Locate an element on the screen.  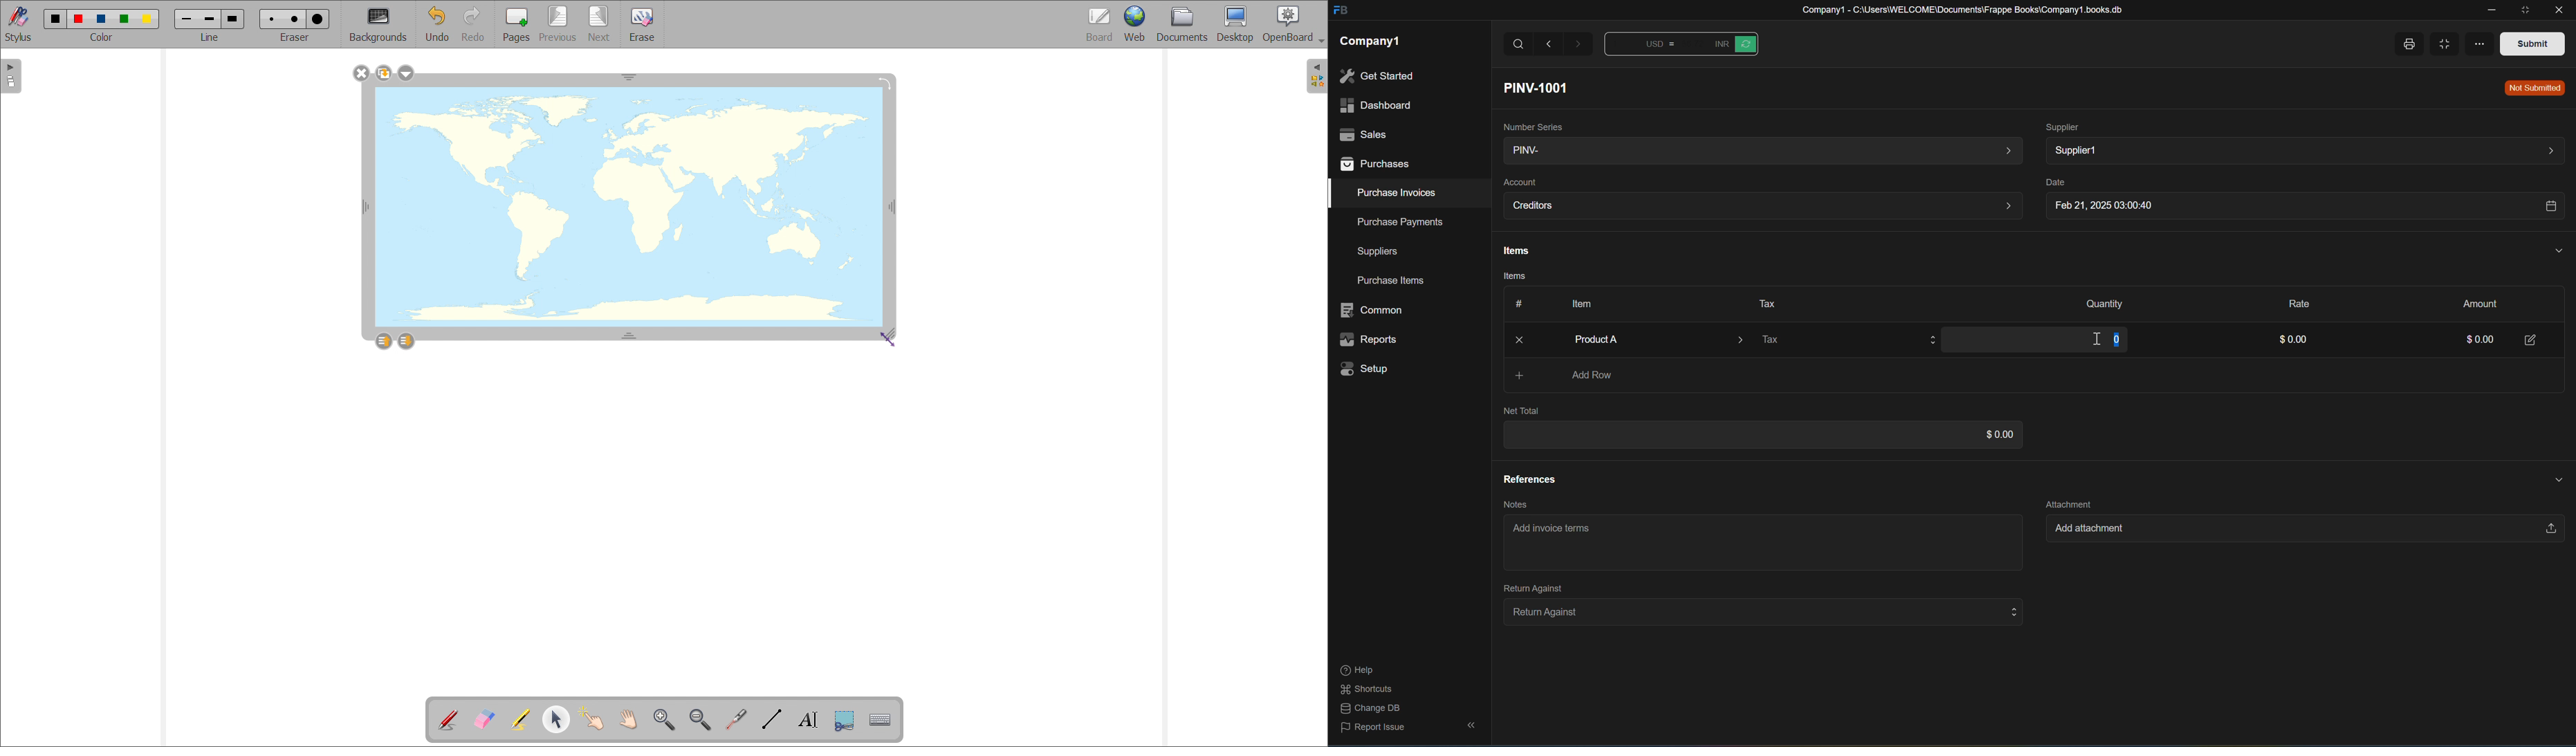
undo is located at coordinates (436, 24).